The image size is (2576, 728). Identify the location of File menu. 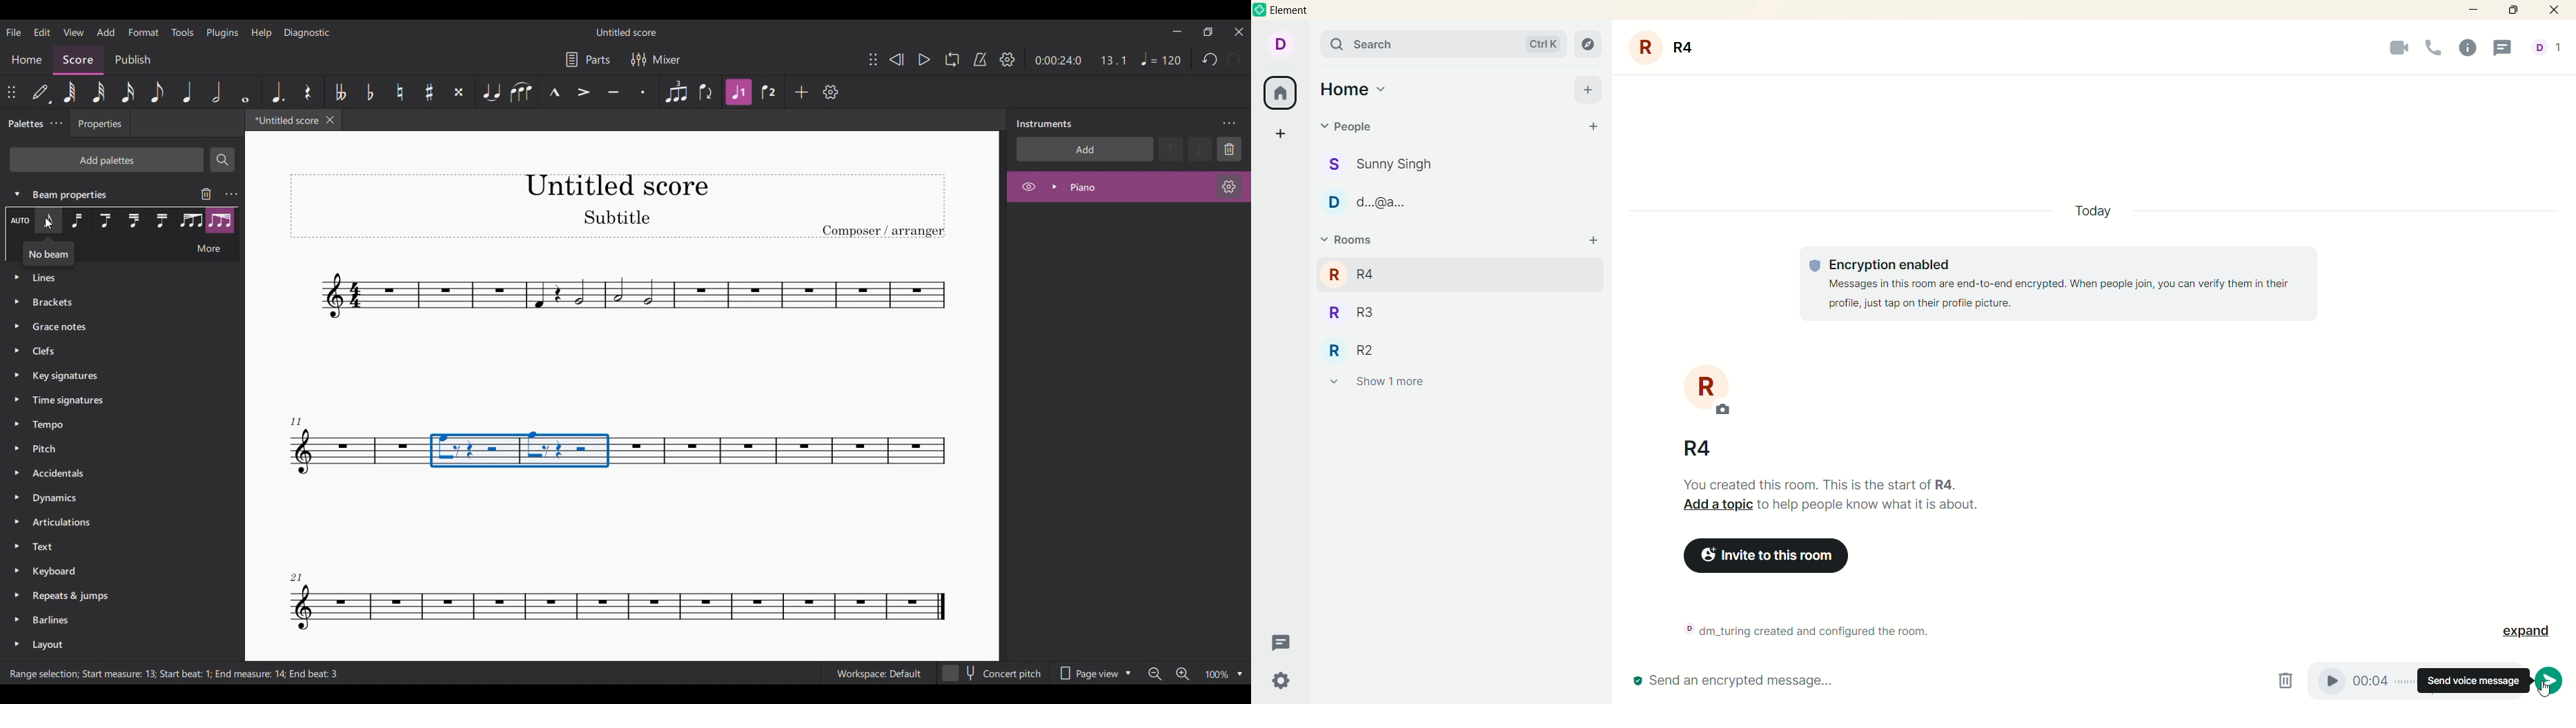
(13, 32).